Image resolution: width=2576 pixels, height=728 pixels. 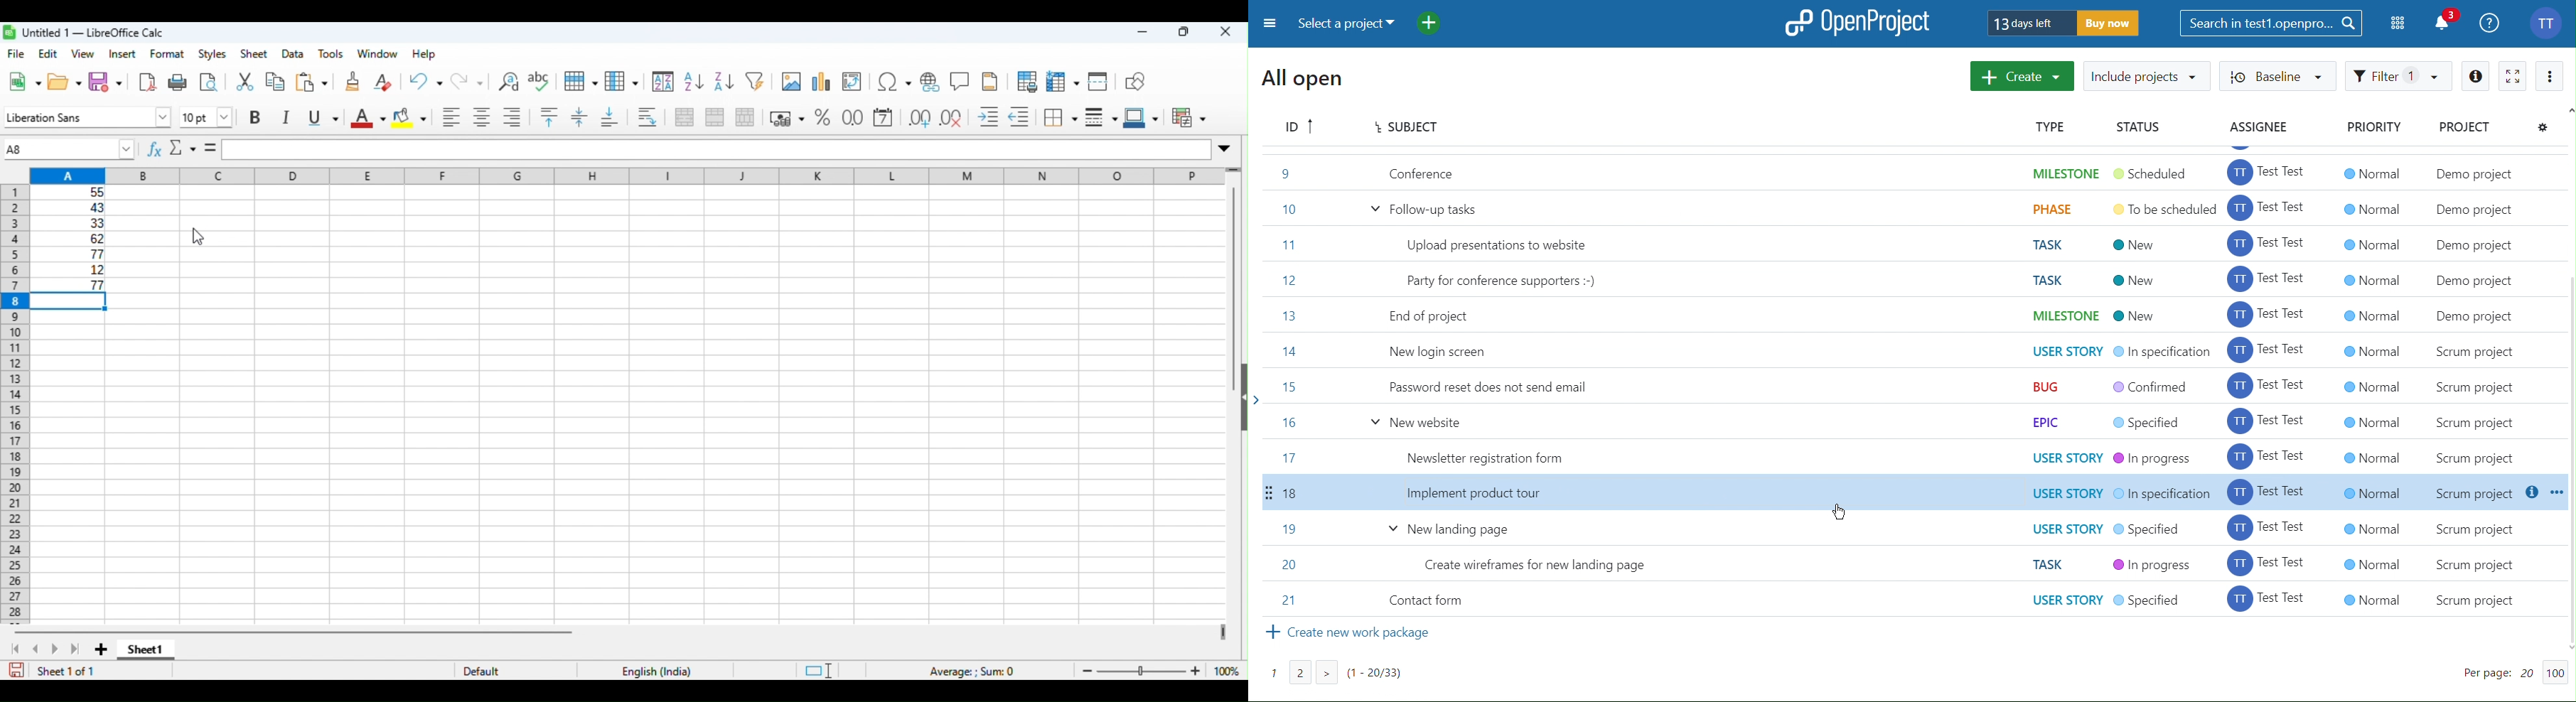 What do you see at coordinates (452, 118) in the screenshot?
I see `align left` at bounding box center [452, 118].